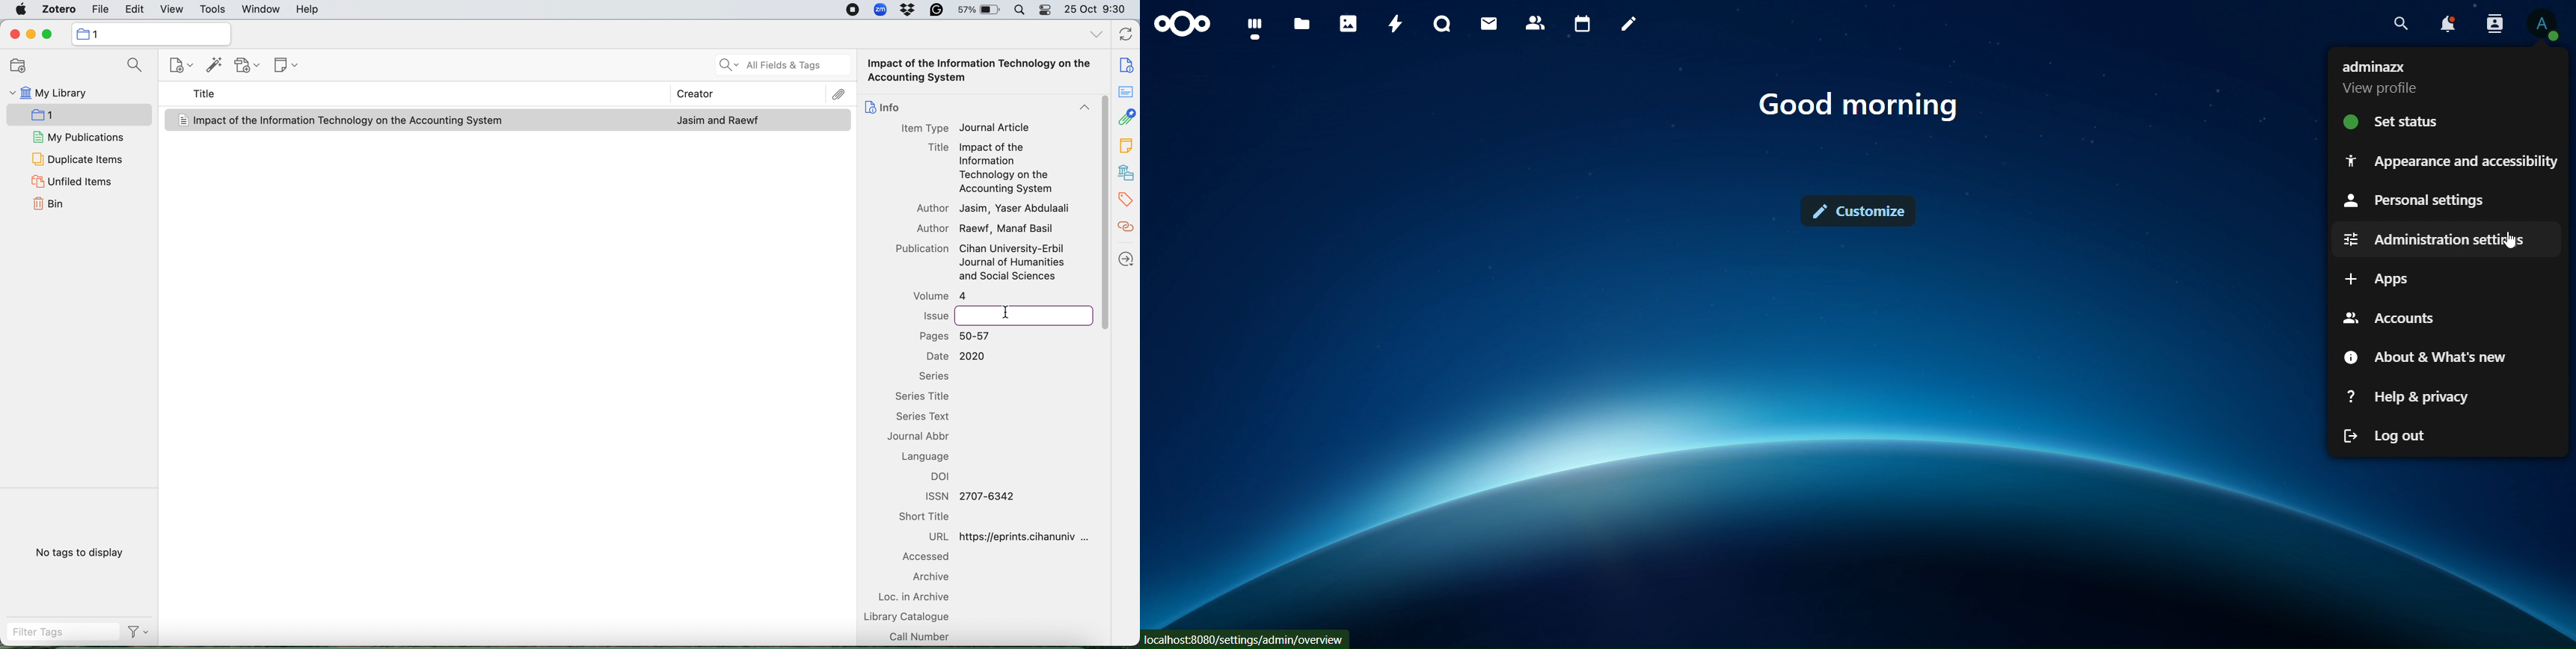 This screenshot has height=672, width=2576. I want to click on Impact of the Information Technology on the Accounting SYstem, so click(984, 71).